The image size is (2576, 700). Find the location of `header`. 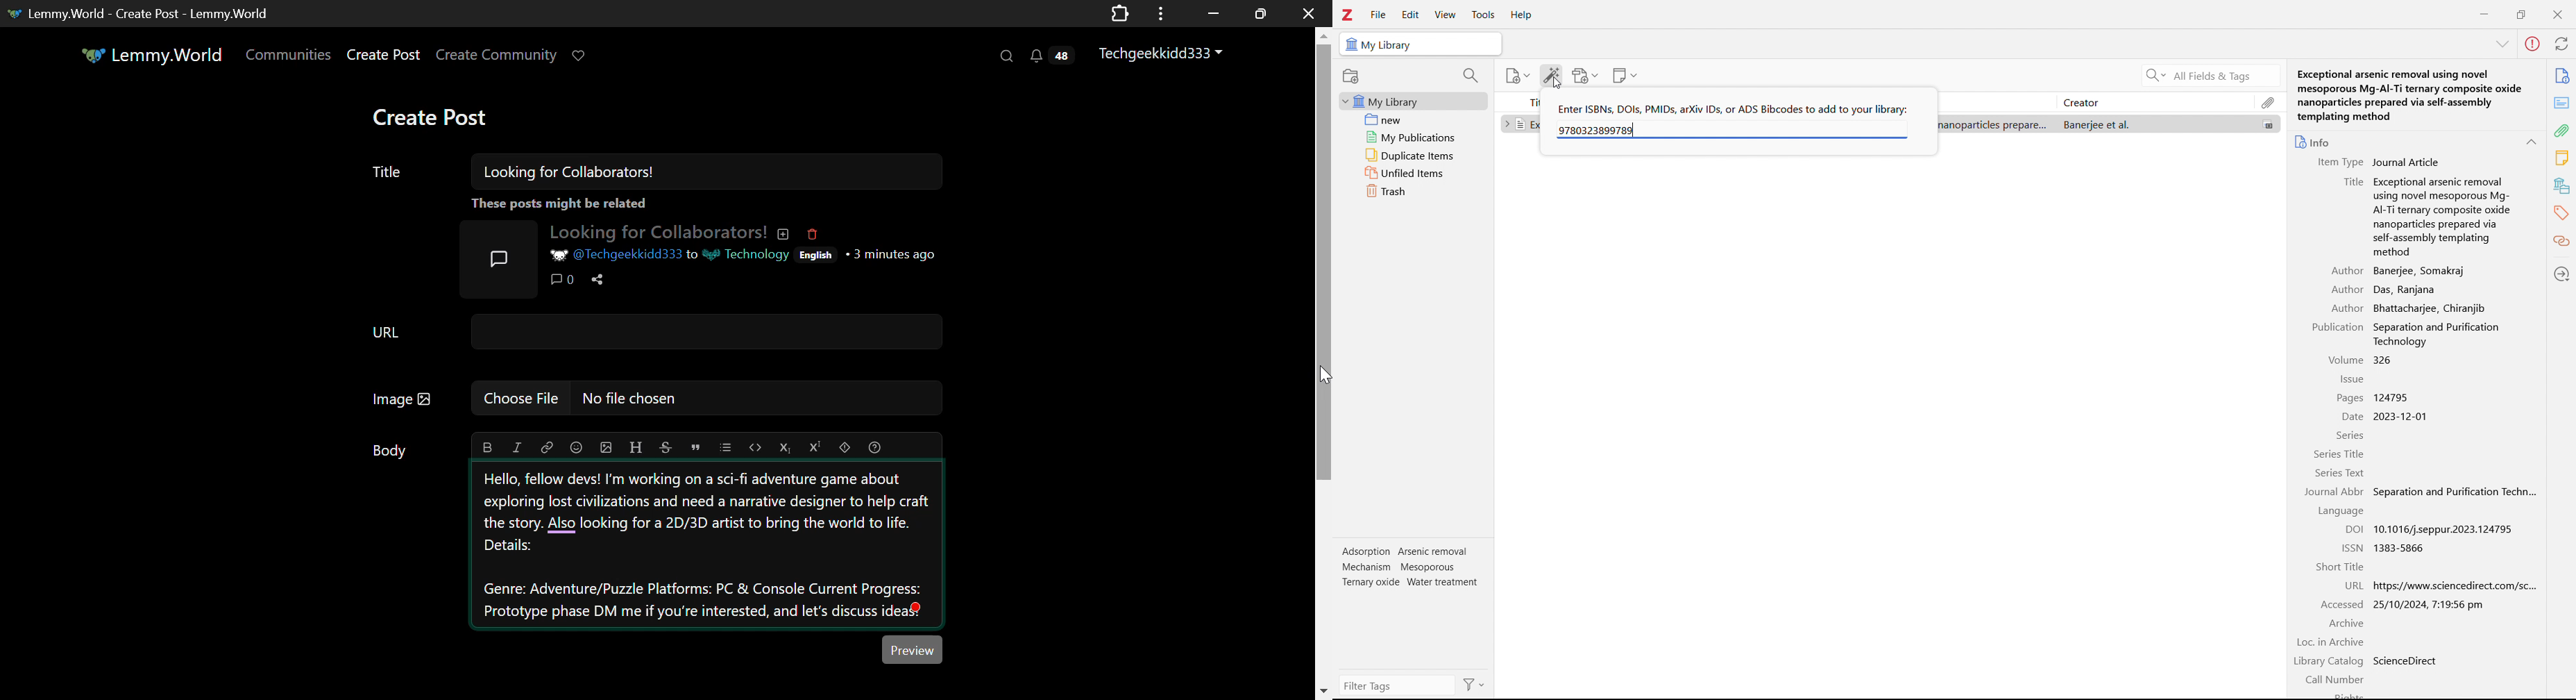

header is located at coordinates (636, 448).